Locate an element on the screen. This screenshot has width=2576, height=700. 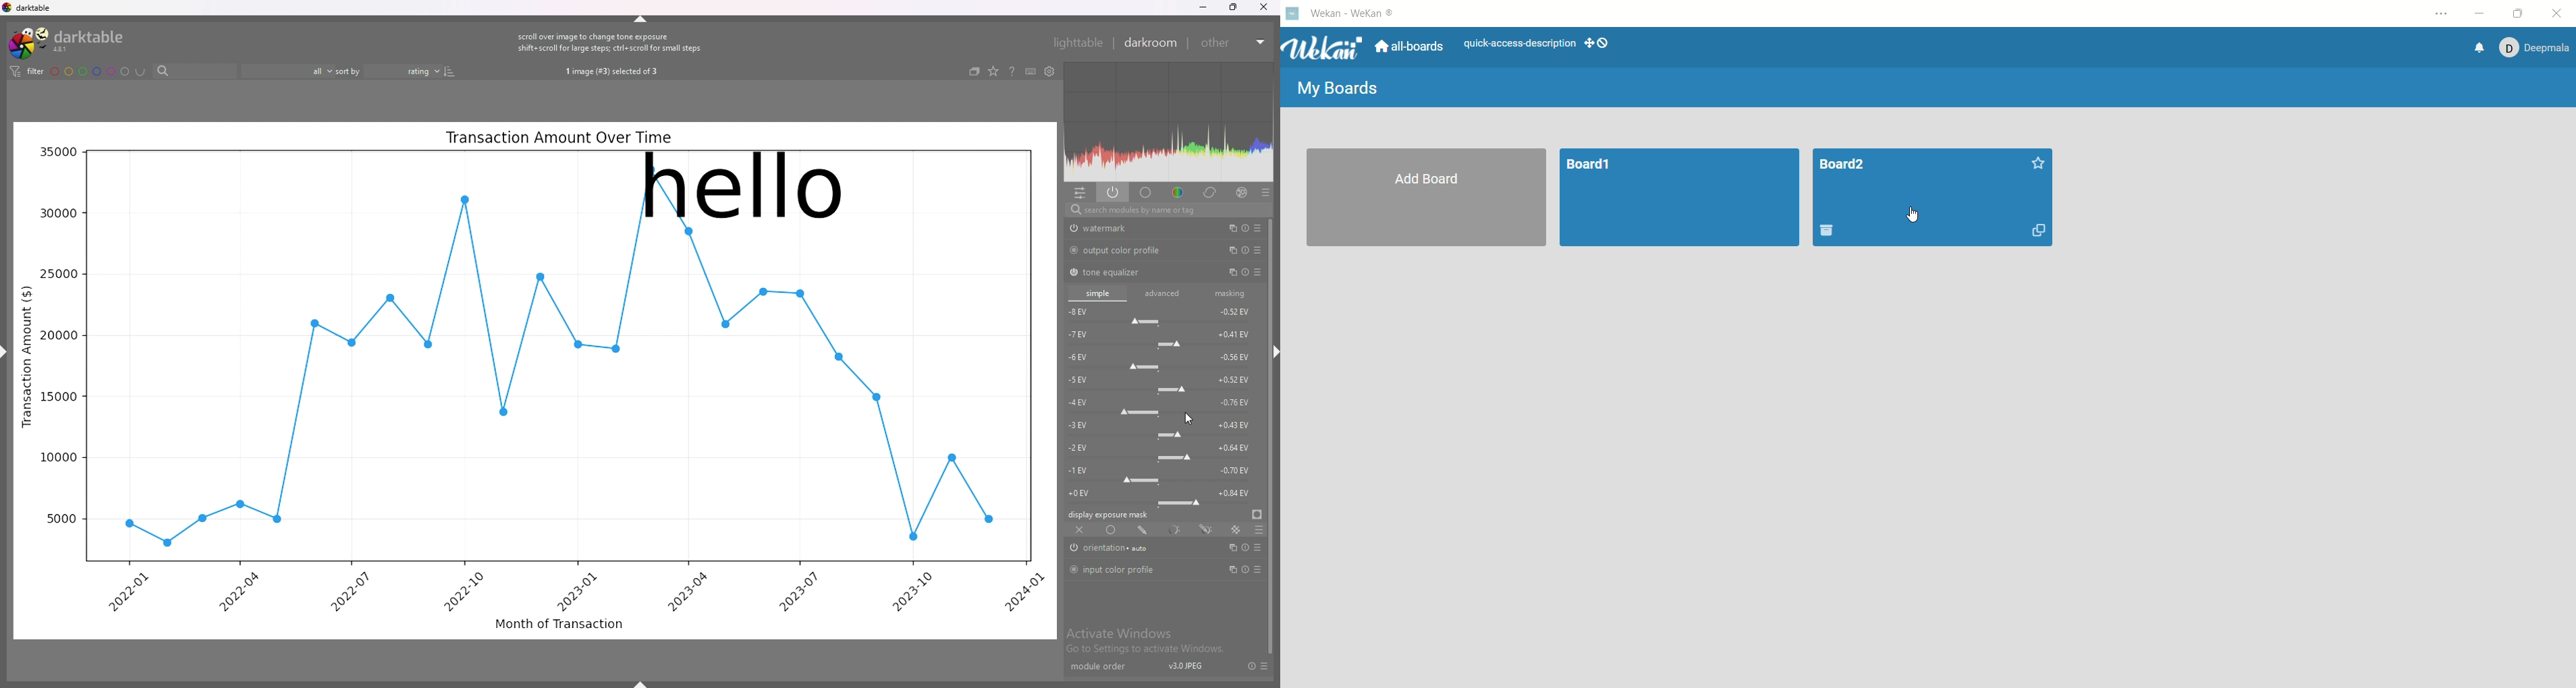
switch off/on is located at coordinates (1073, 272).